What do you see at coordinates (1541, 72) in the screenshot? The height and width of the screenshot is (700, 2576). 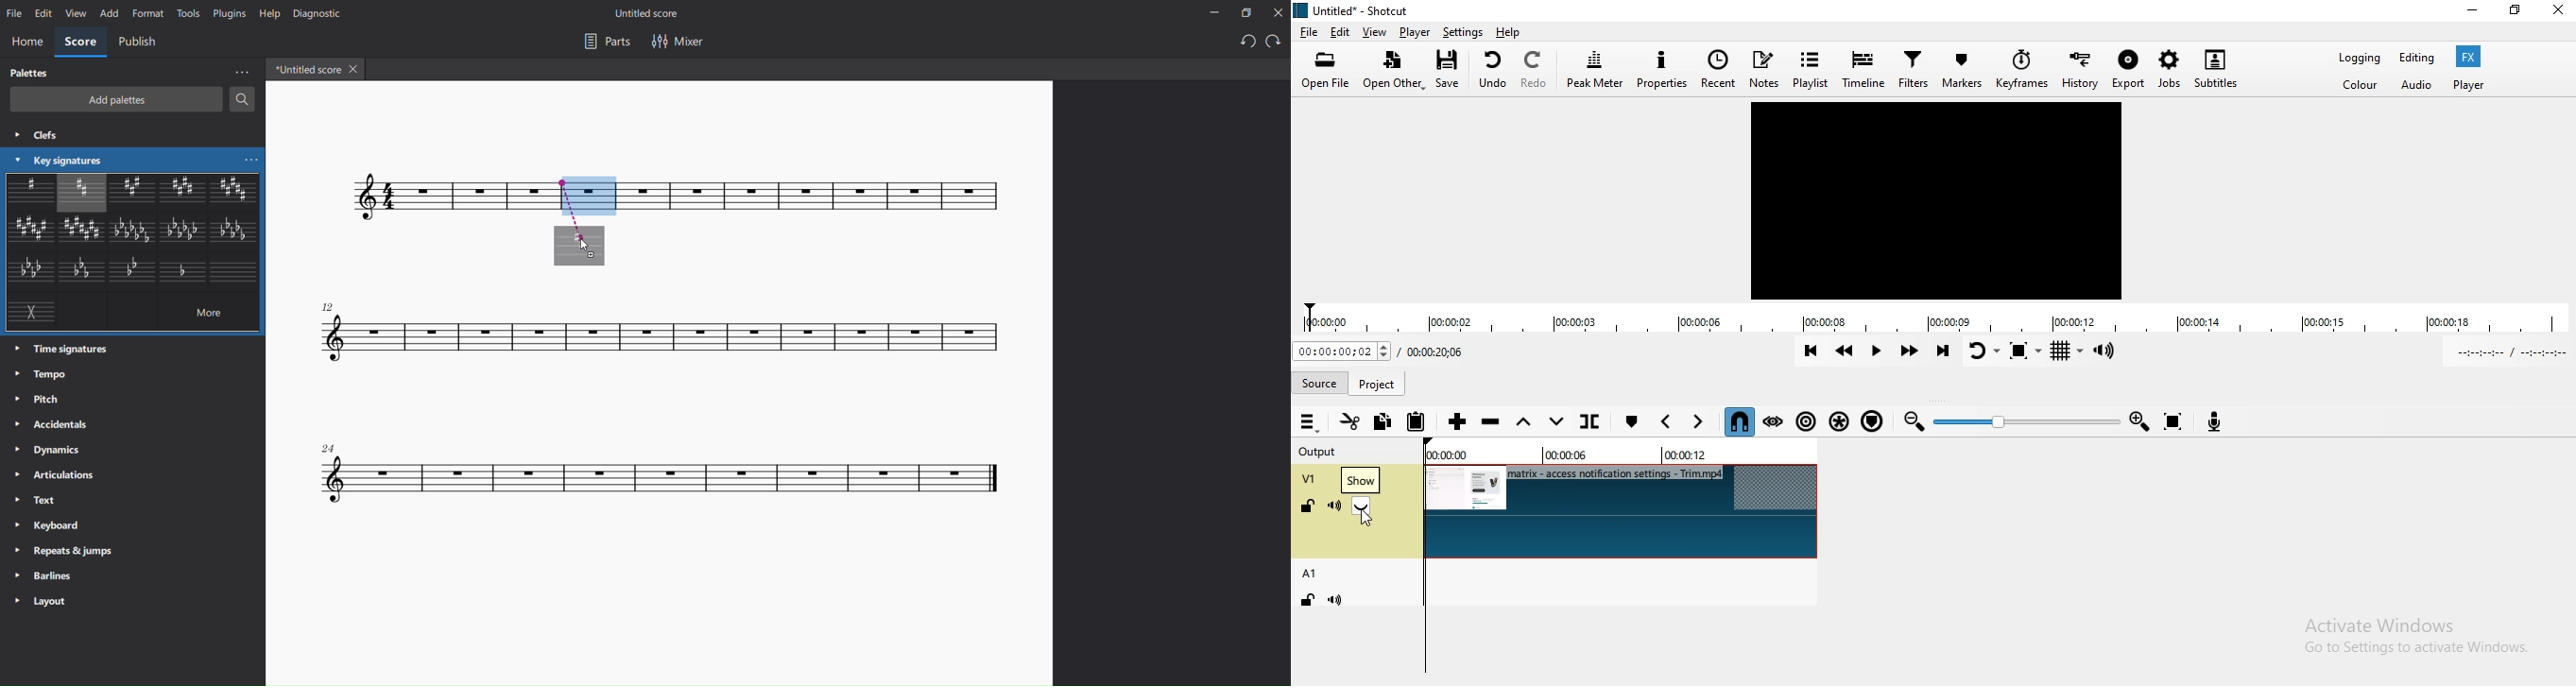 I see `Redo` at bounding box center [1541, 72].